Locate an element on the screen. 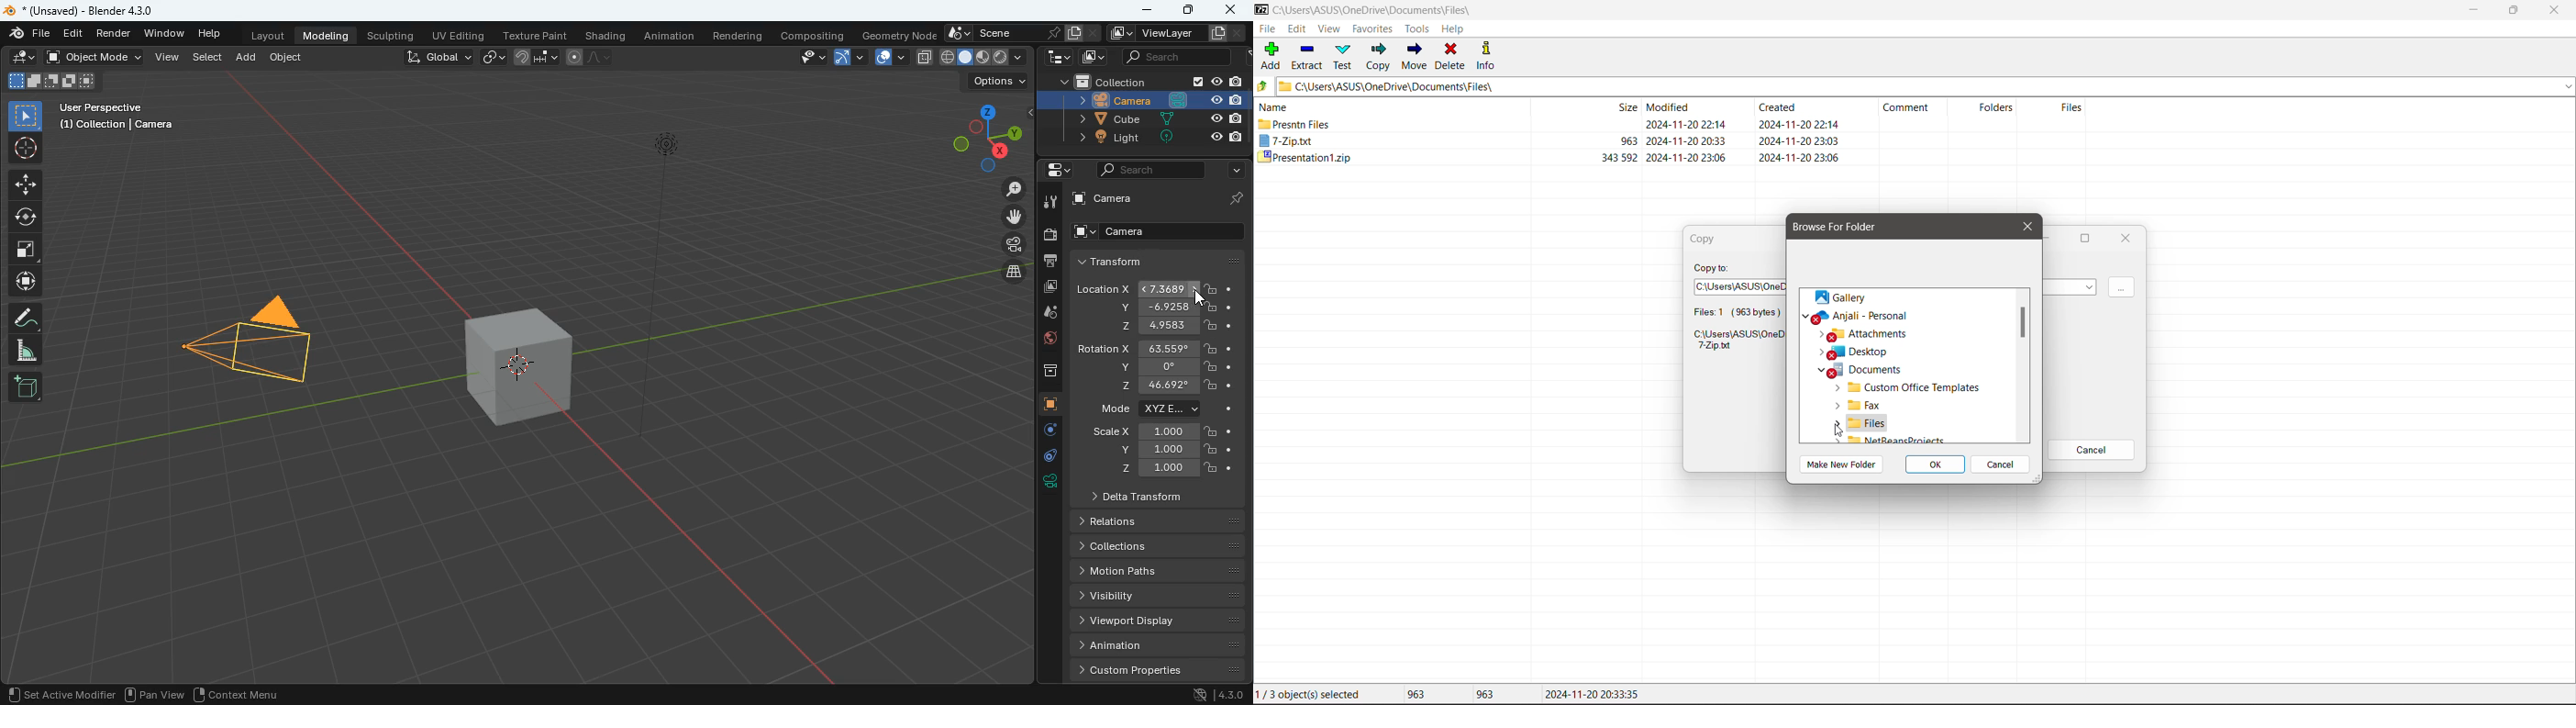 The width and height of the screenshot is (2576, 728). Current Folder Path is located at coordinates (1925, 86).